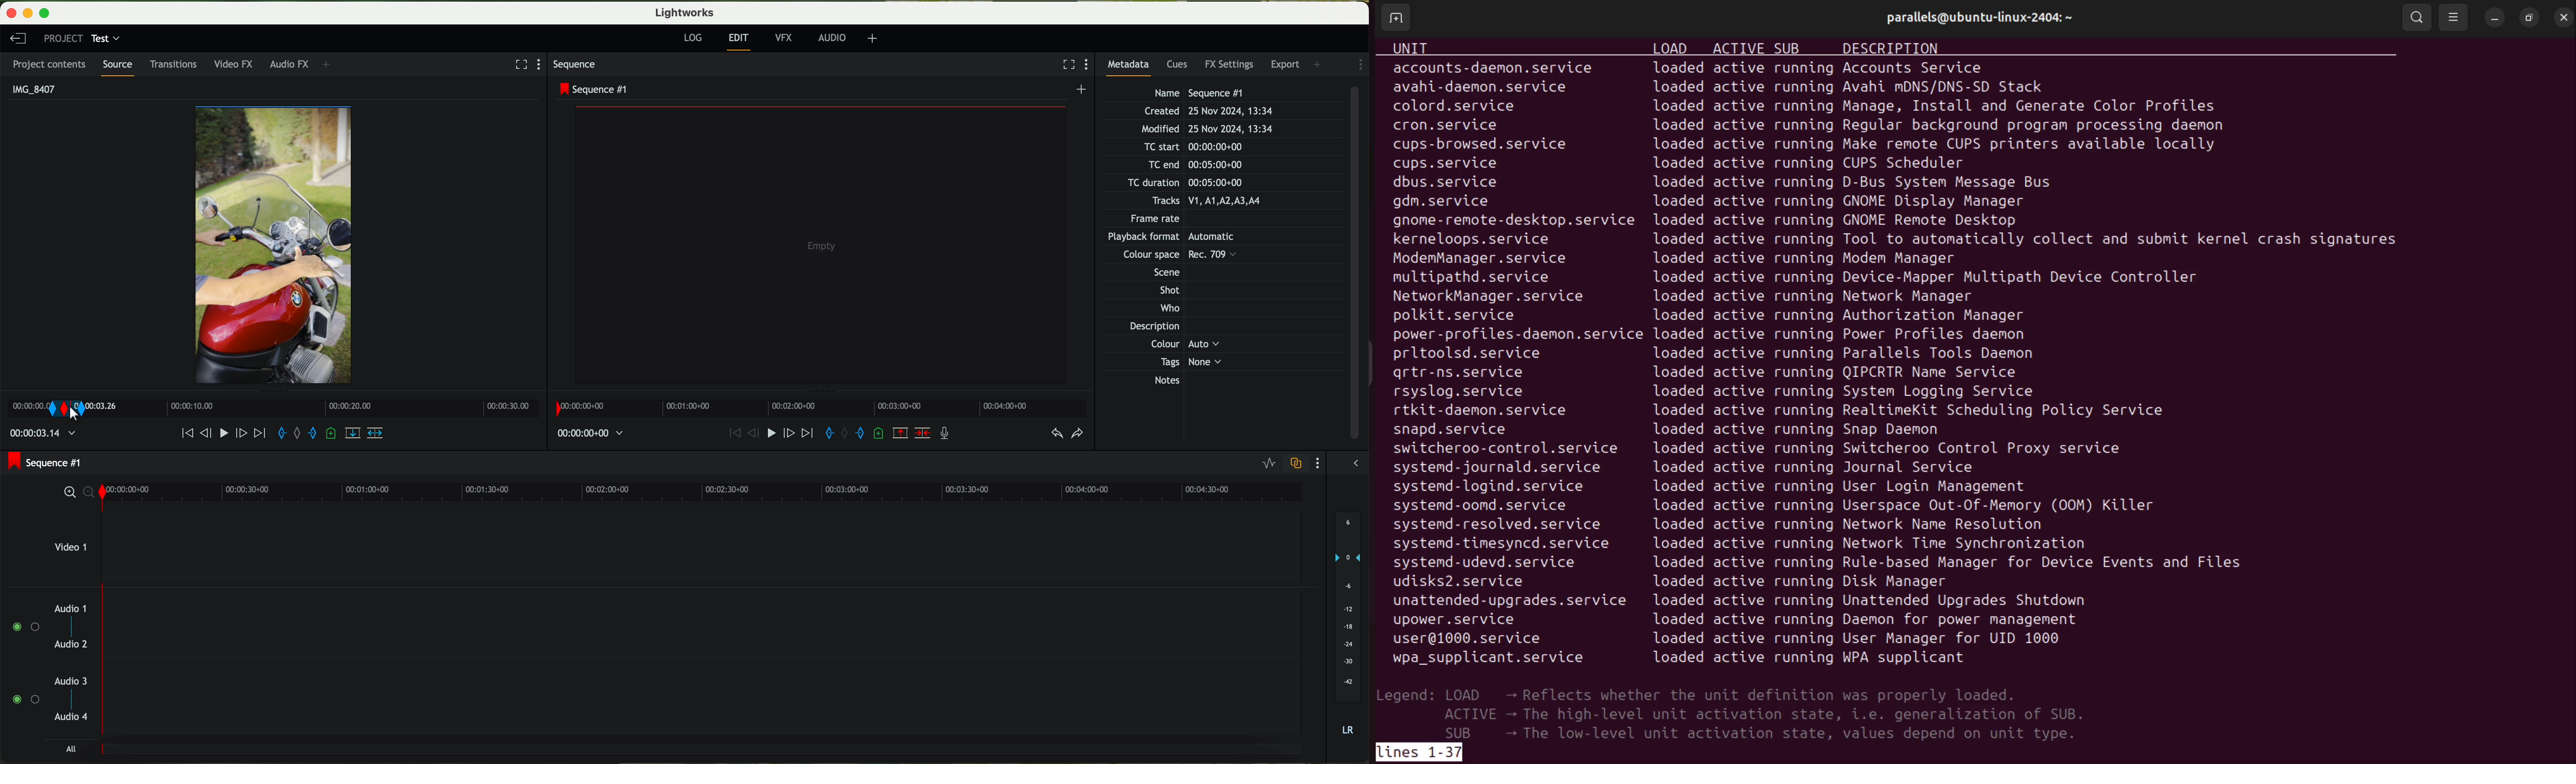 The width and height of the screenshot is (2576, 784). Describe the element at coordinates (1908, 526) in the screenshot. I see `active running  name resolution` at that location.